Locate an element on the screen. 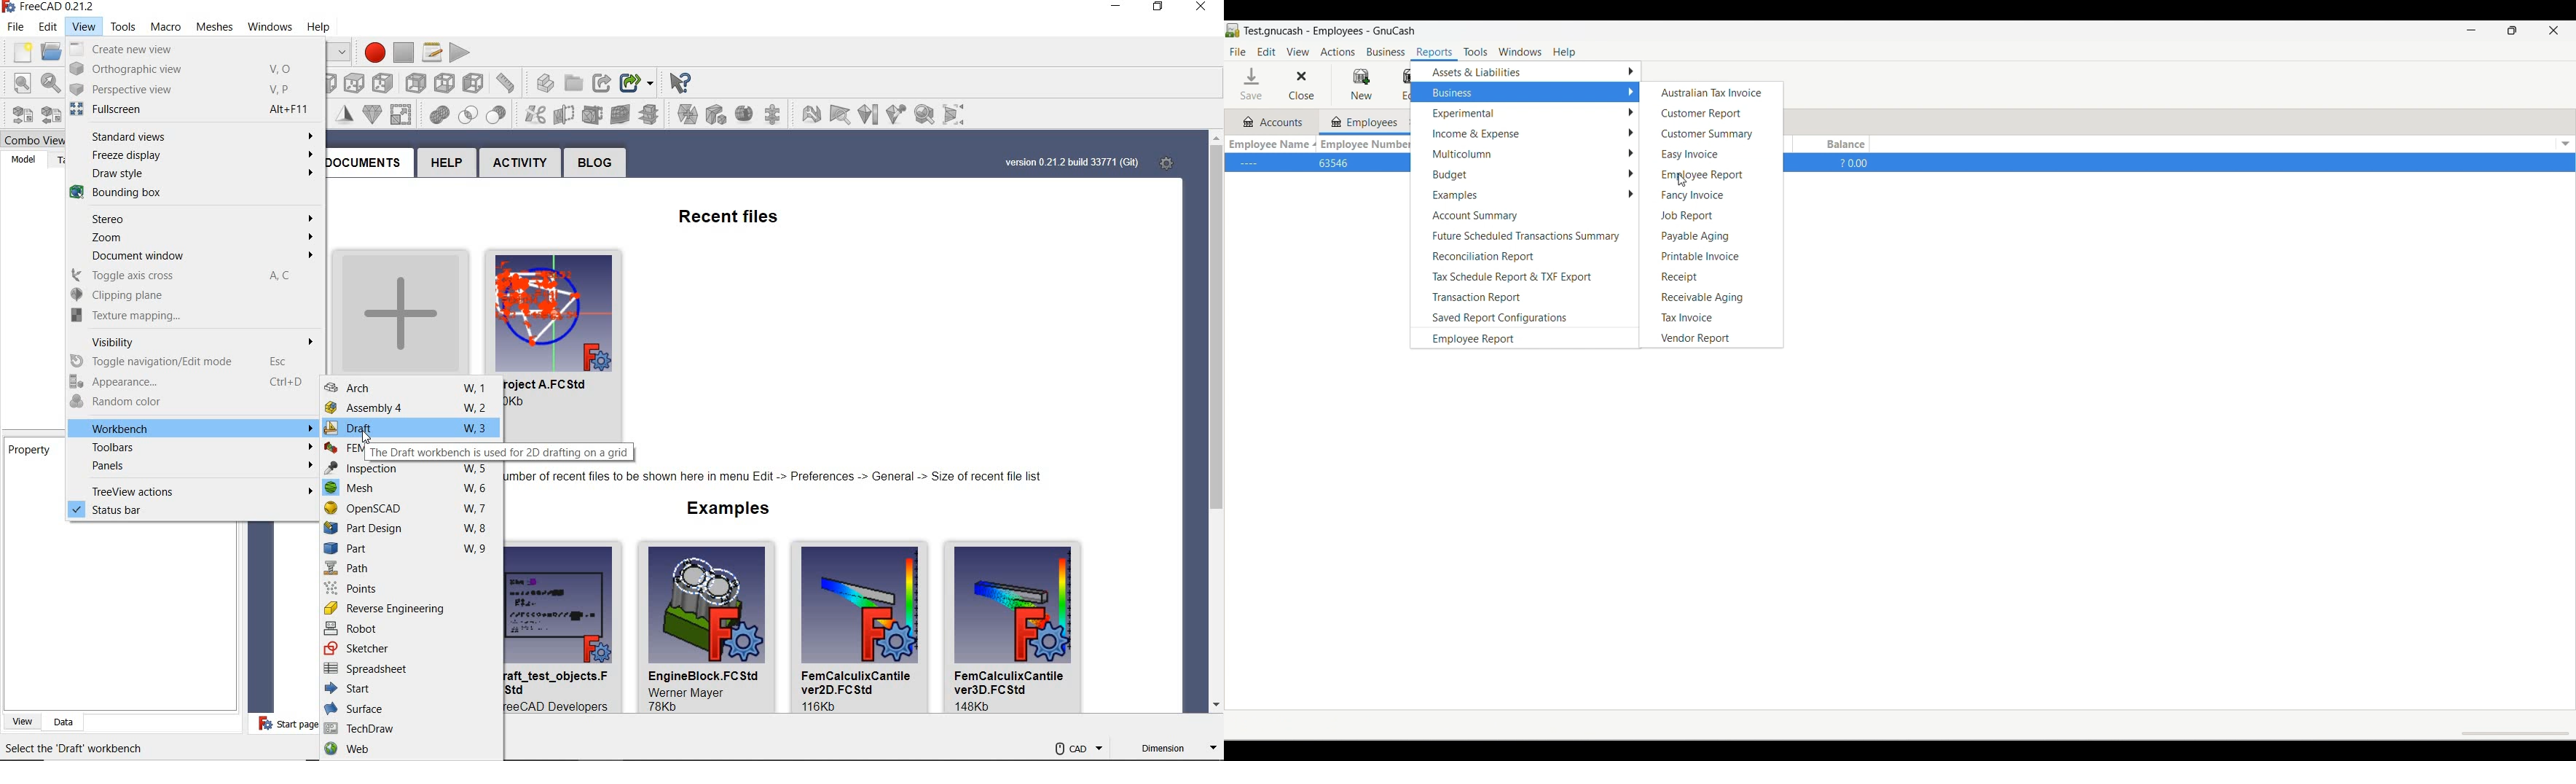 The height and width of the screenshot is (784, 2576). curvature info is located at coordinates (898, 112).